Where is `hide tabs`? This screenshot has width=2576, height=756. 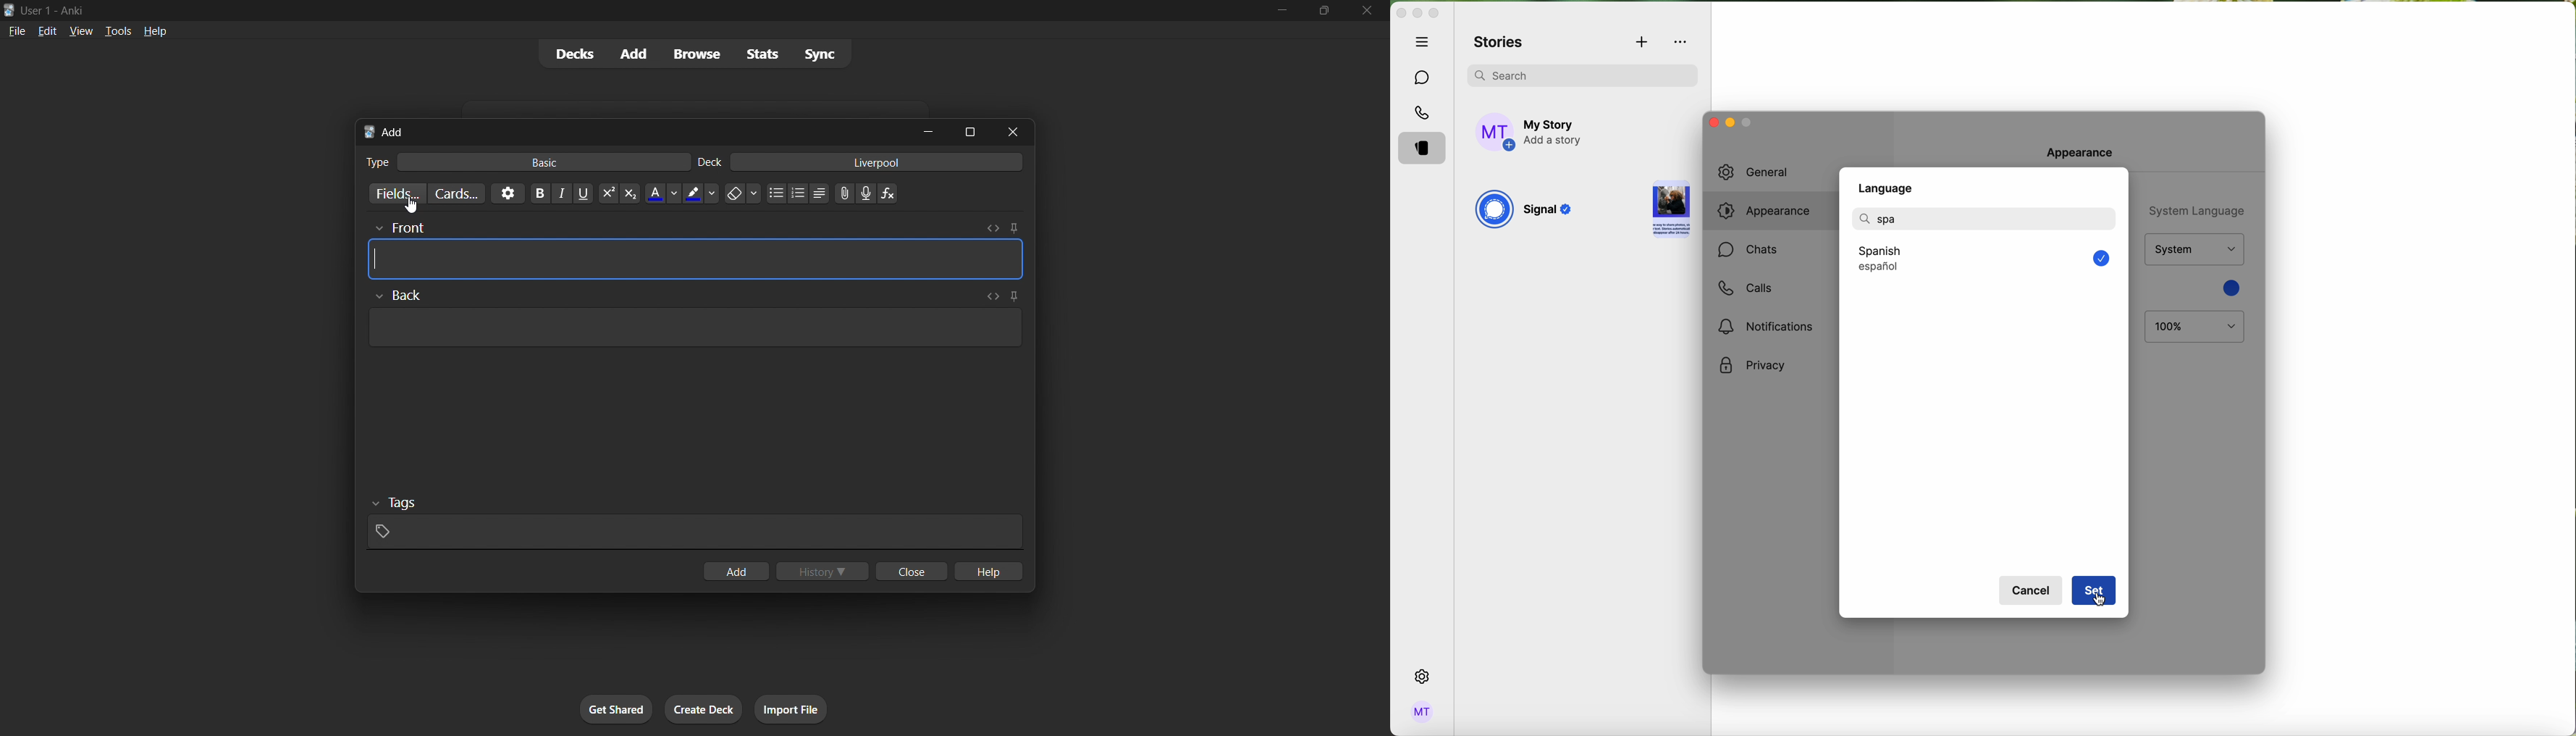 hide tabs is located at coordinates (1425, 41).